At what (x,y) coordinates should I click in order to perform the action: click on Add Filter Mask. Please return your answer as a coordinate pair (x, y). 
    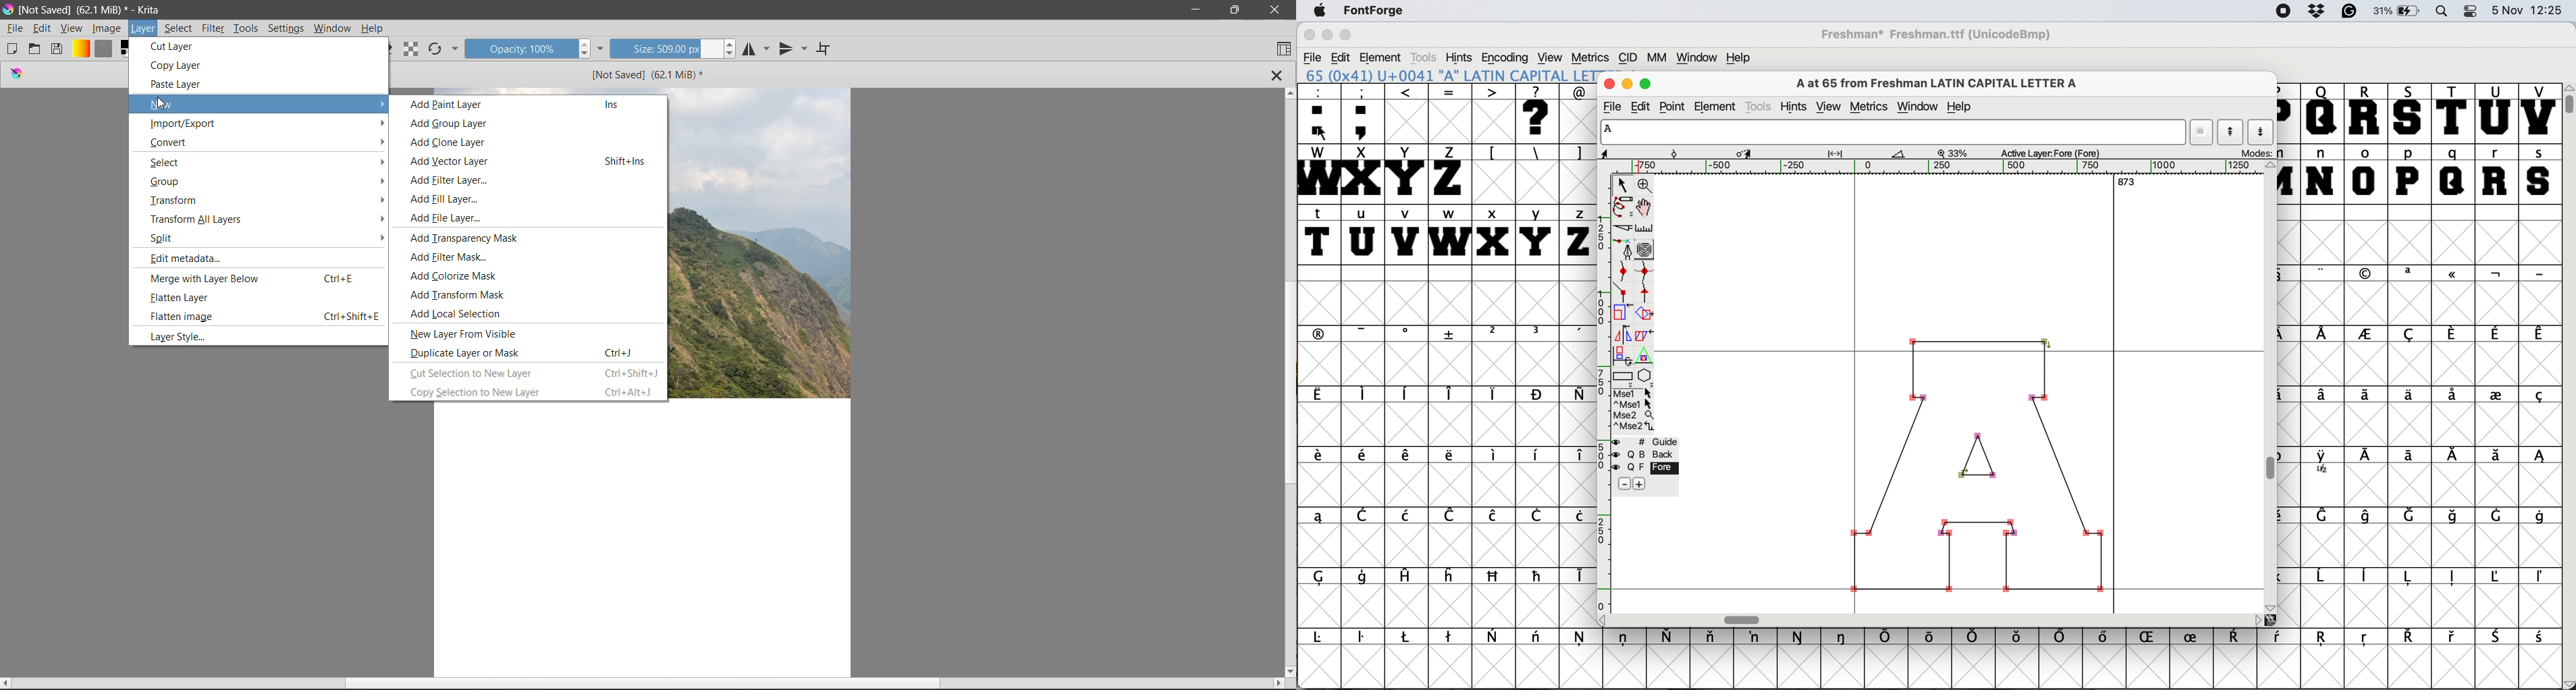
    Looking at the image, I should click on (450, 257).